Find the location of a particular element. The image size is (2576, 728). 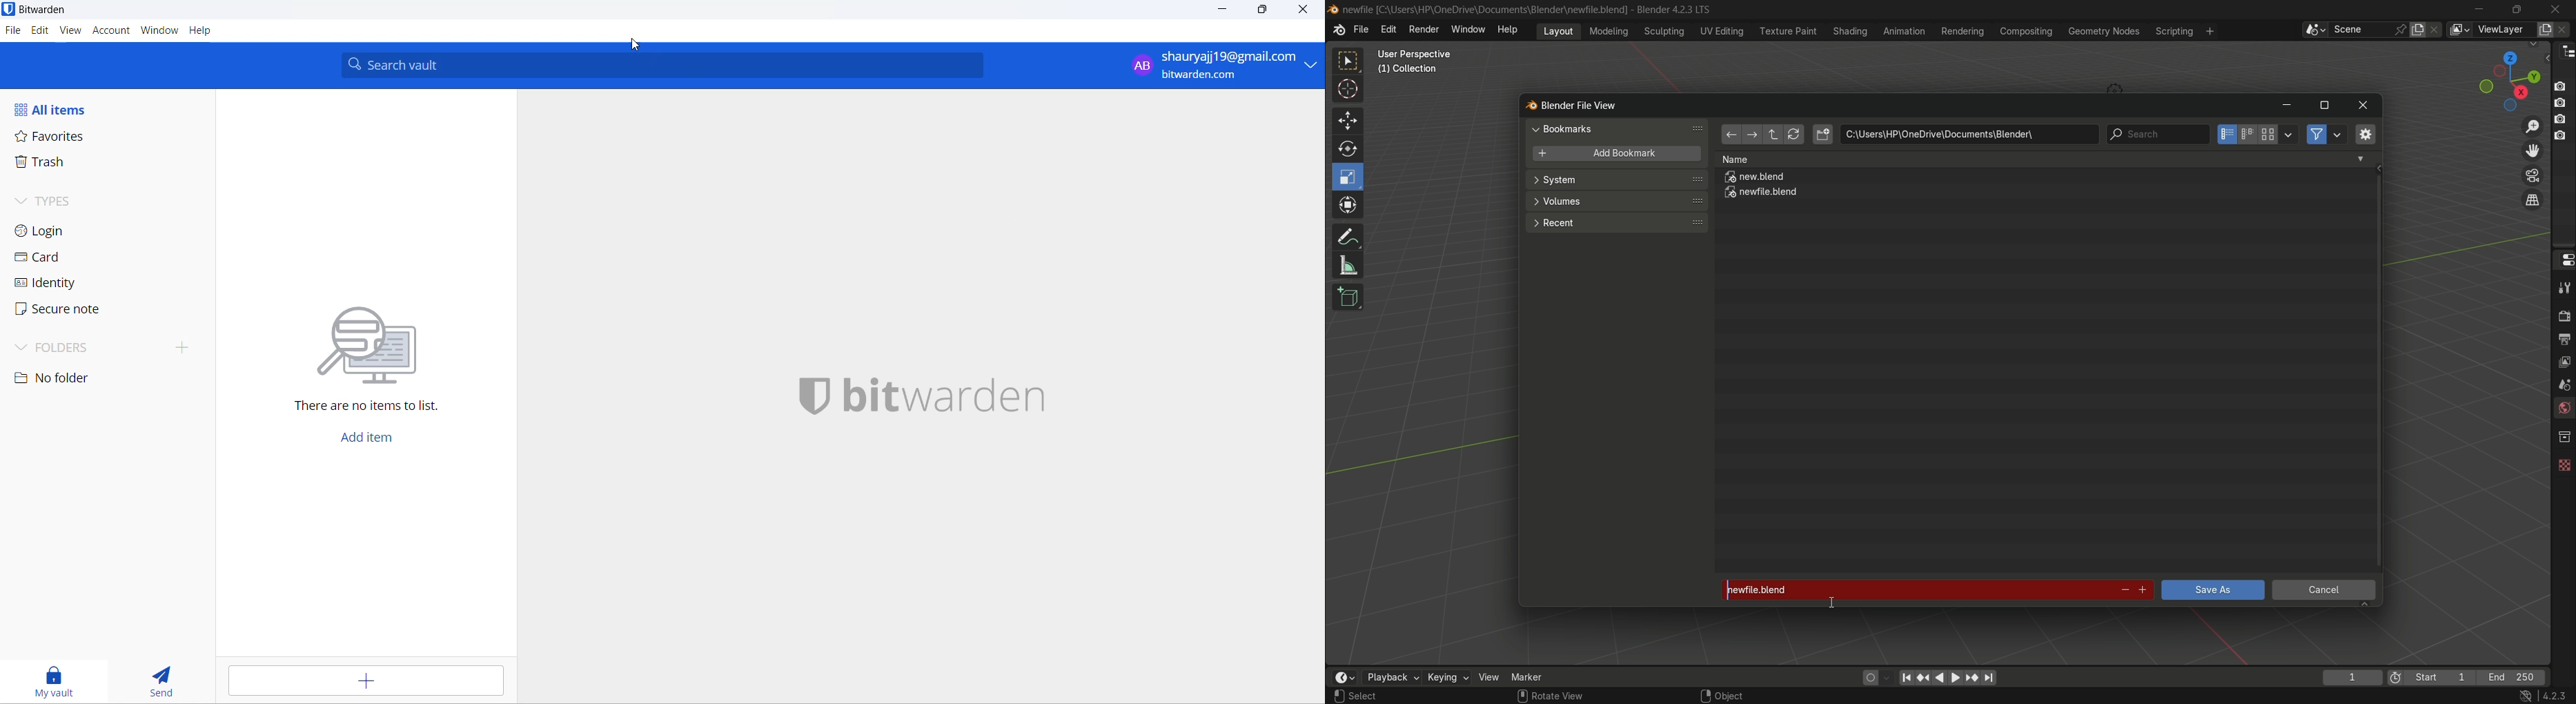

secure note is located at coordinates (60, 311).